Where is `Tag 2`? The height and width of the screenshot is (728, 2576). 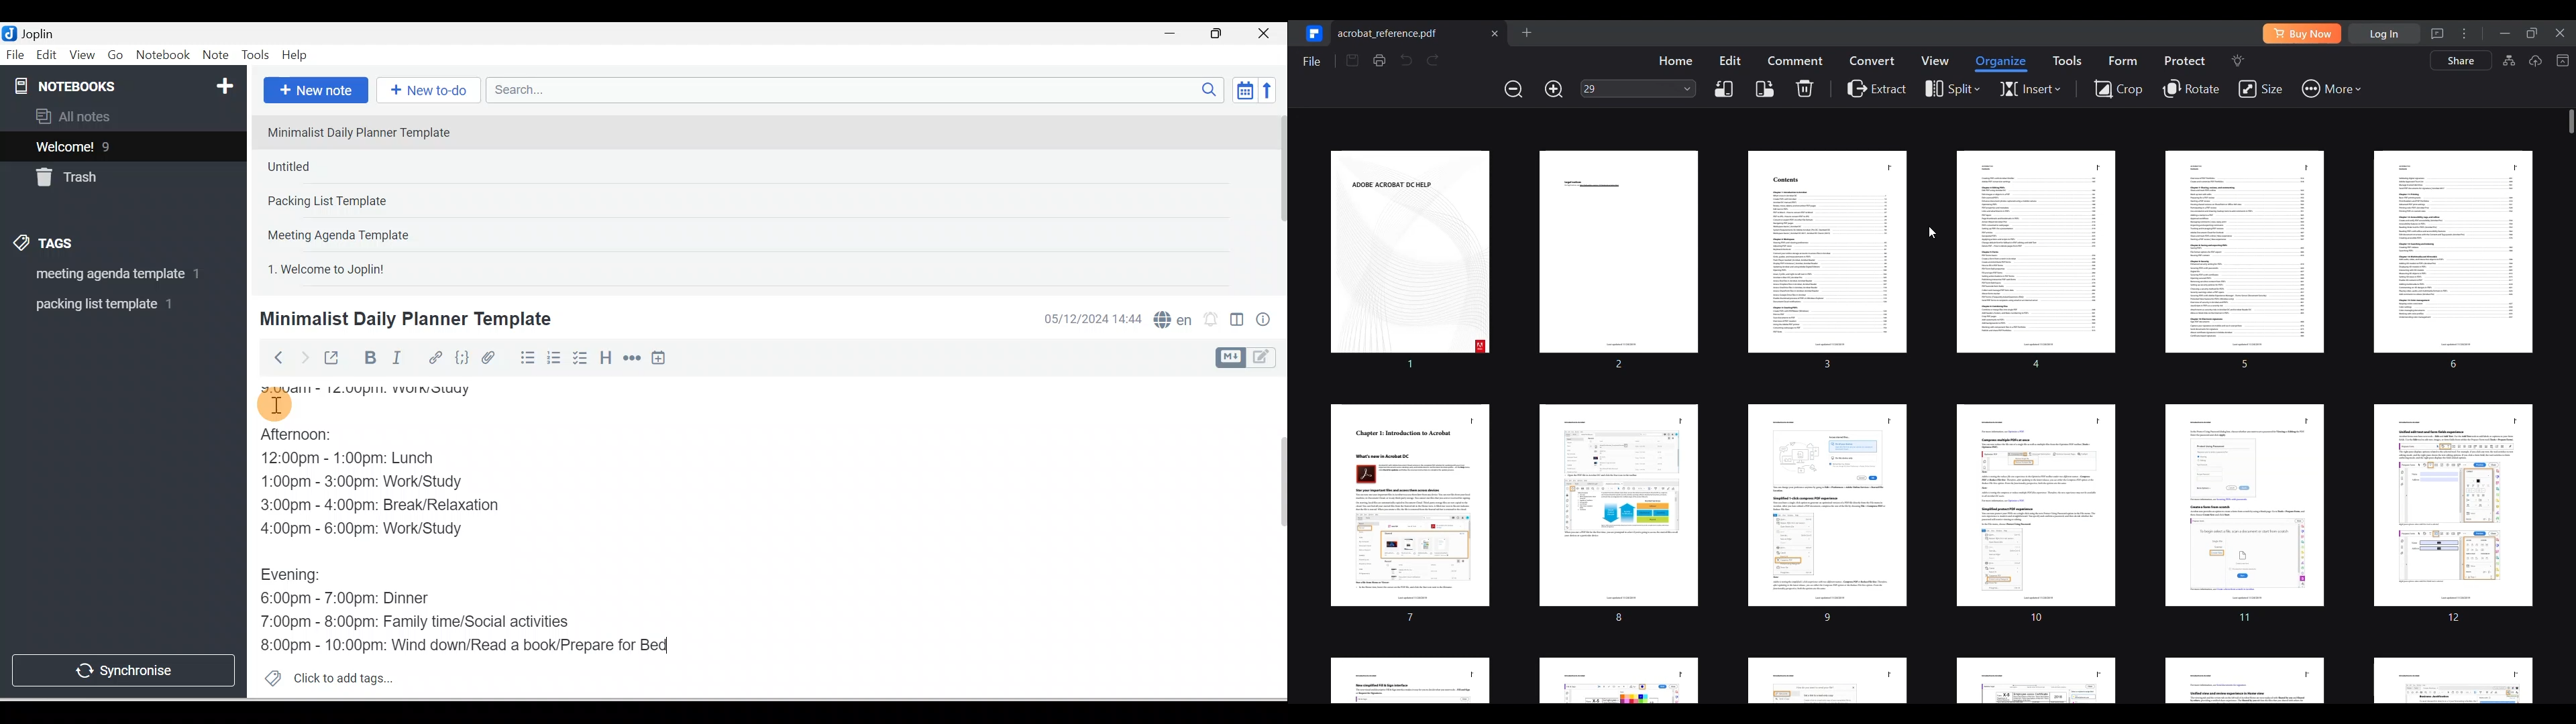 Tag 2 is located at coordinates (113, 304).